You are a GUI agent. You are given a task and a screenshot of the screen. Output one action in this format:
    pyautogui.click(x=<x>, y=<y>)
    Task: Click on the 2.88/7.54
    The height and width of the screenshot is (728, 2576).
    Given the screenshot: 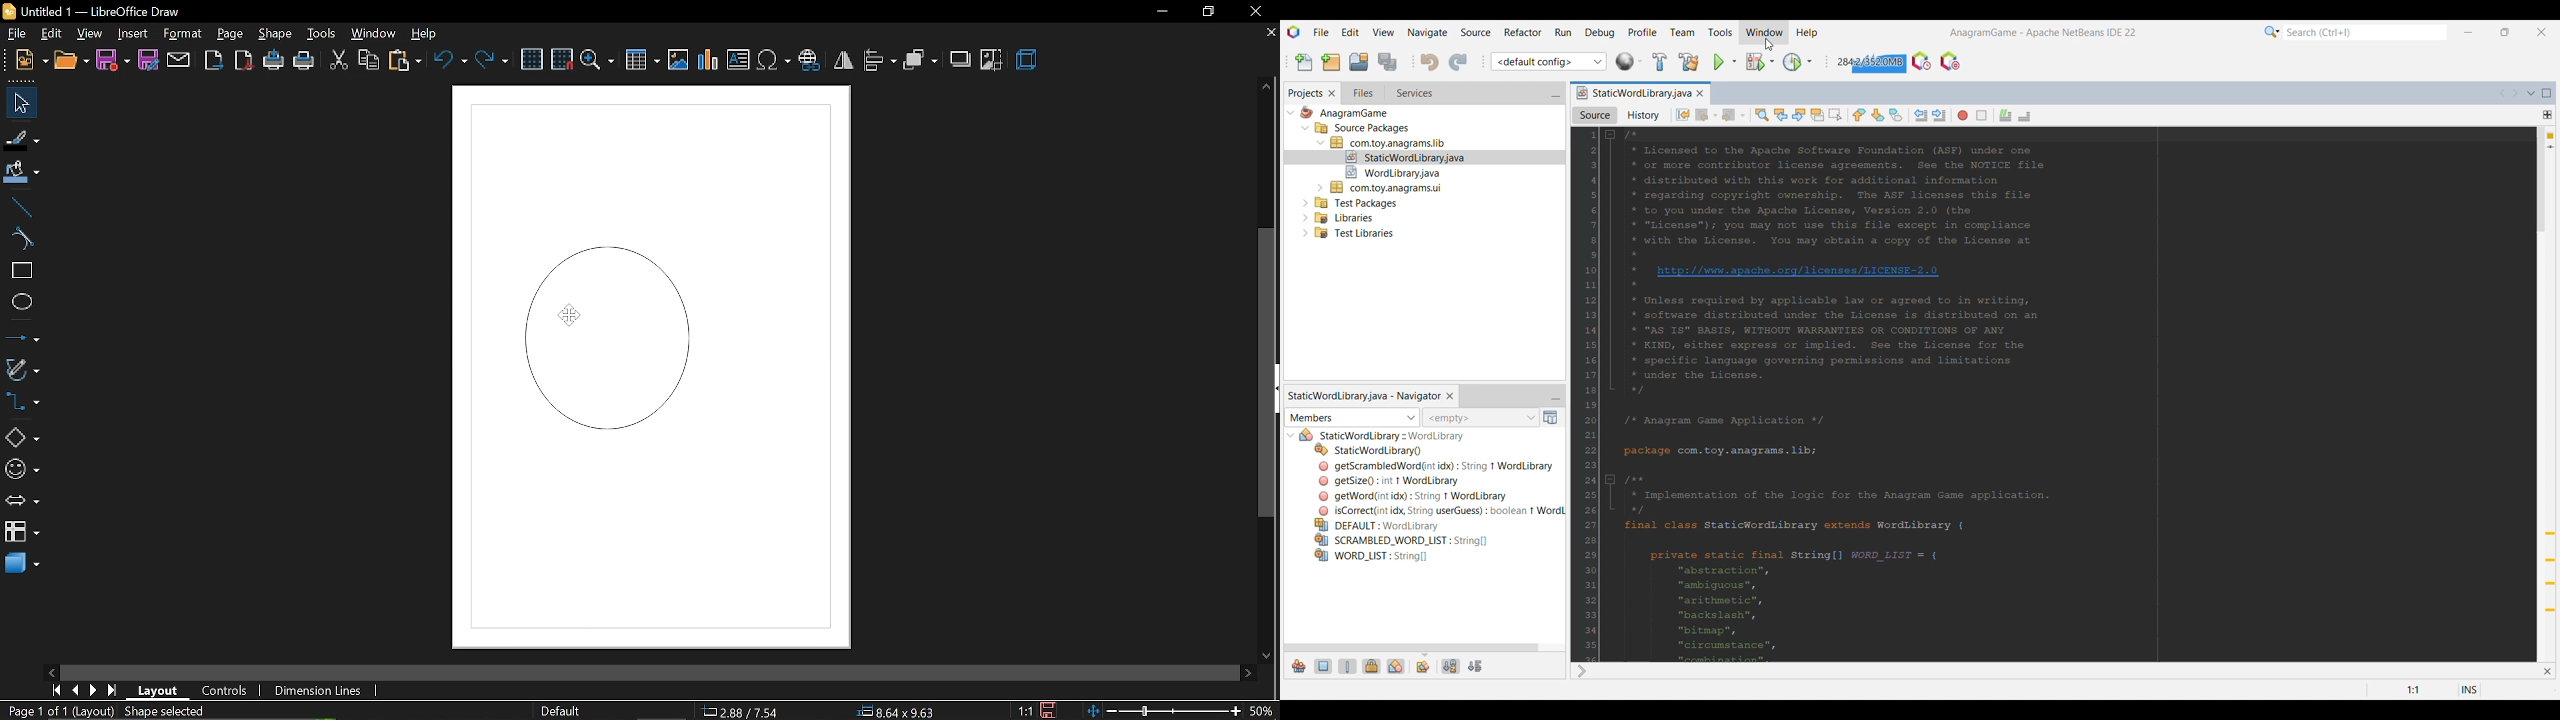 What is the action you would take?
    pyautogui.click(x=742, y=710)
    